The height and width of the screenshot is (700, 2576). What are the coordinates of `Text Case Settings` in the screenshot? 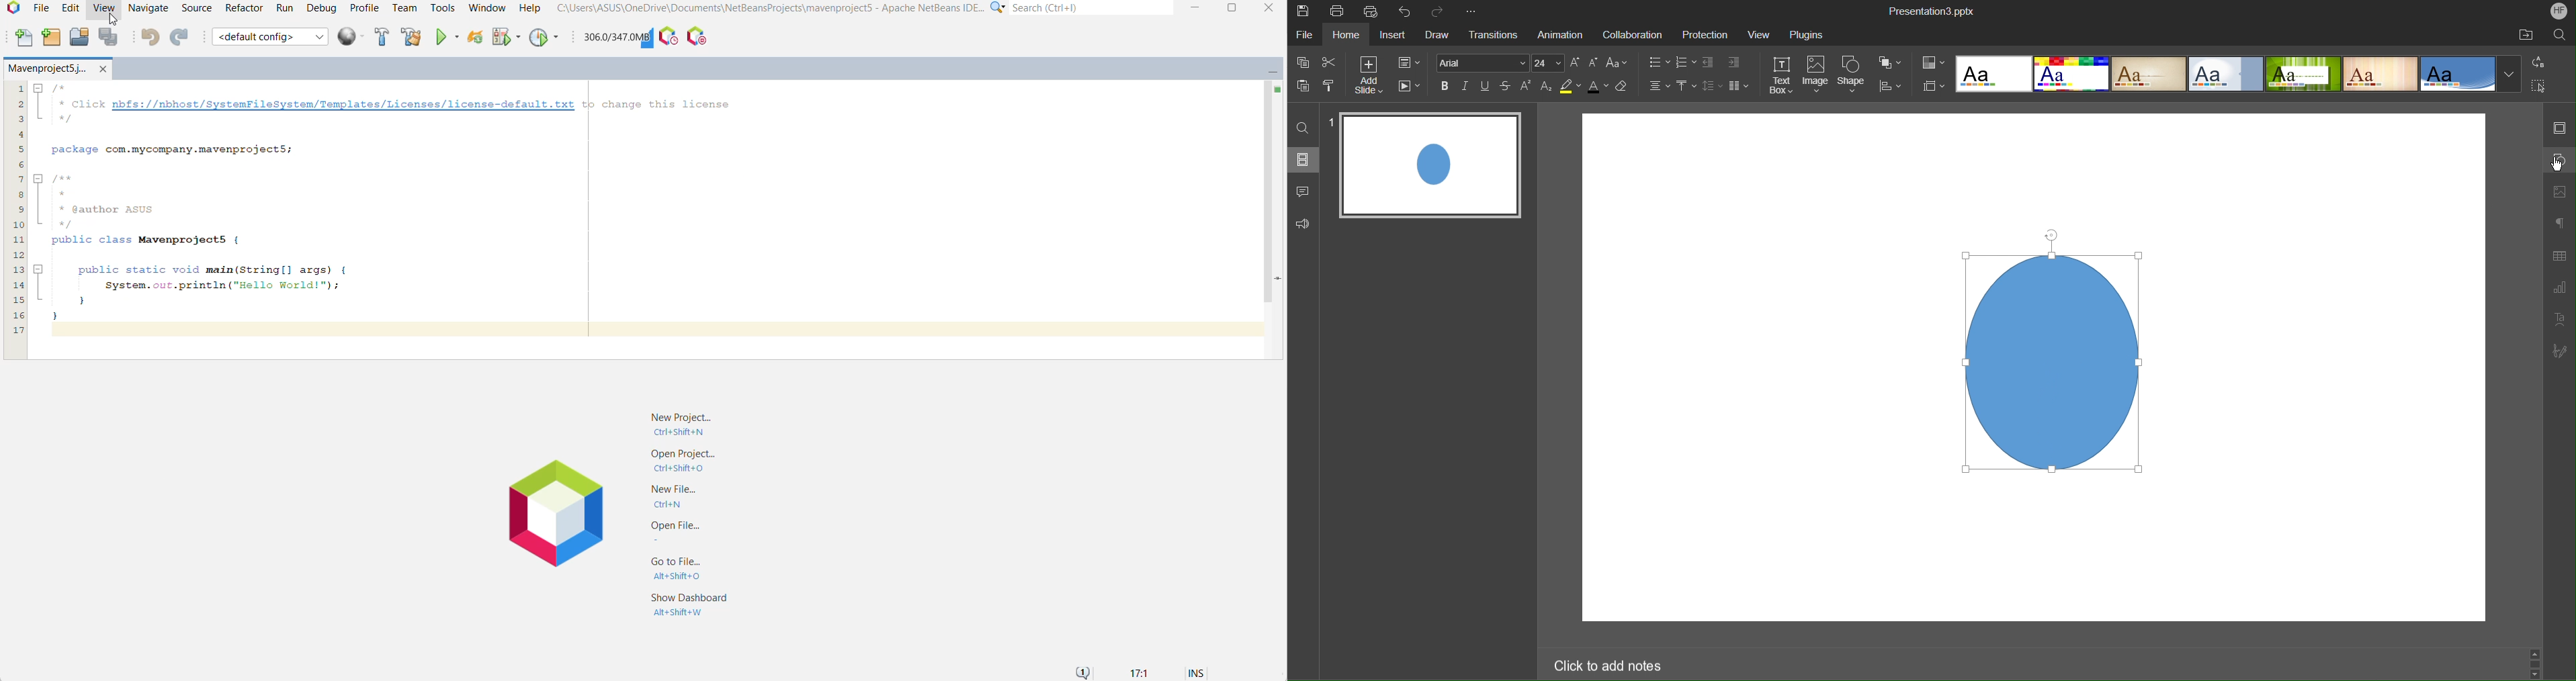 It's located at (1619, 63).